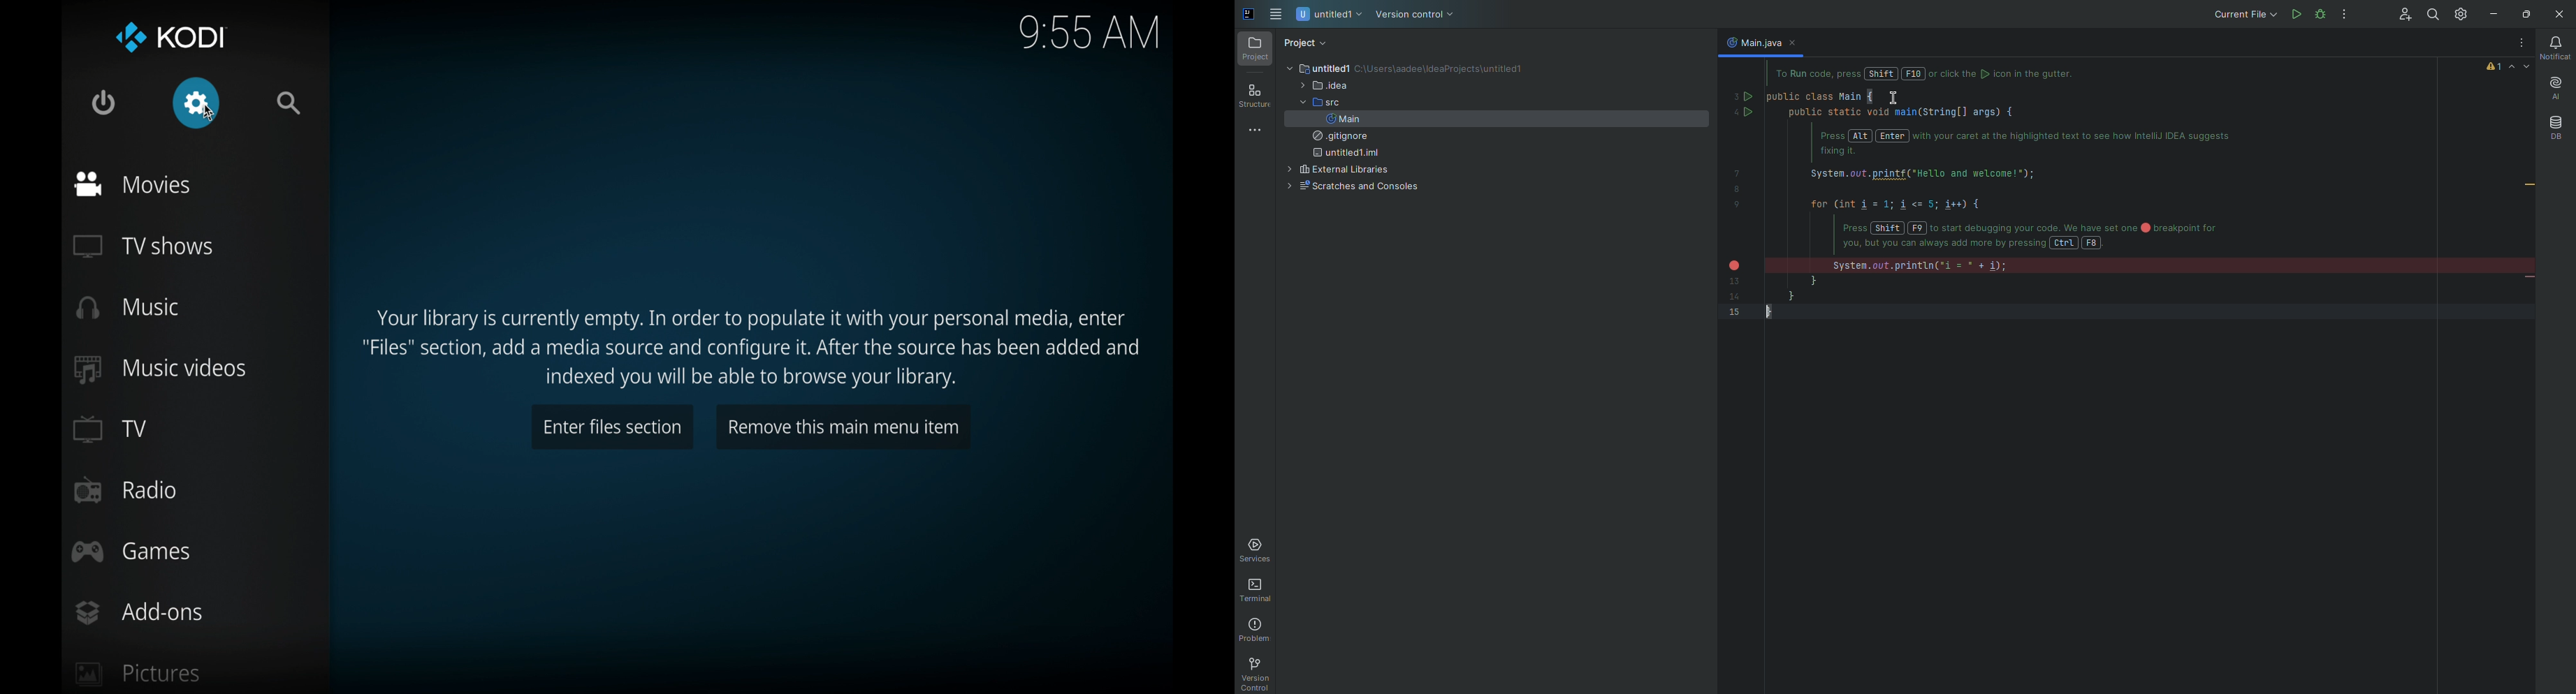 The image size is (2576, 700). What do you see at coordinates (111, 430) in the screenshot?
I see `TV` at bounding box center [111, 430].